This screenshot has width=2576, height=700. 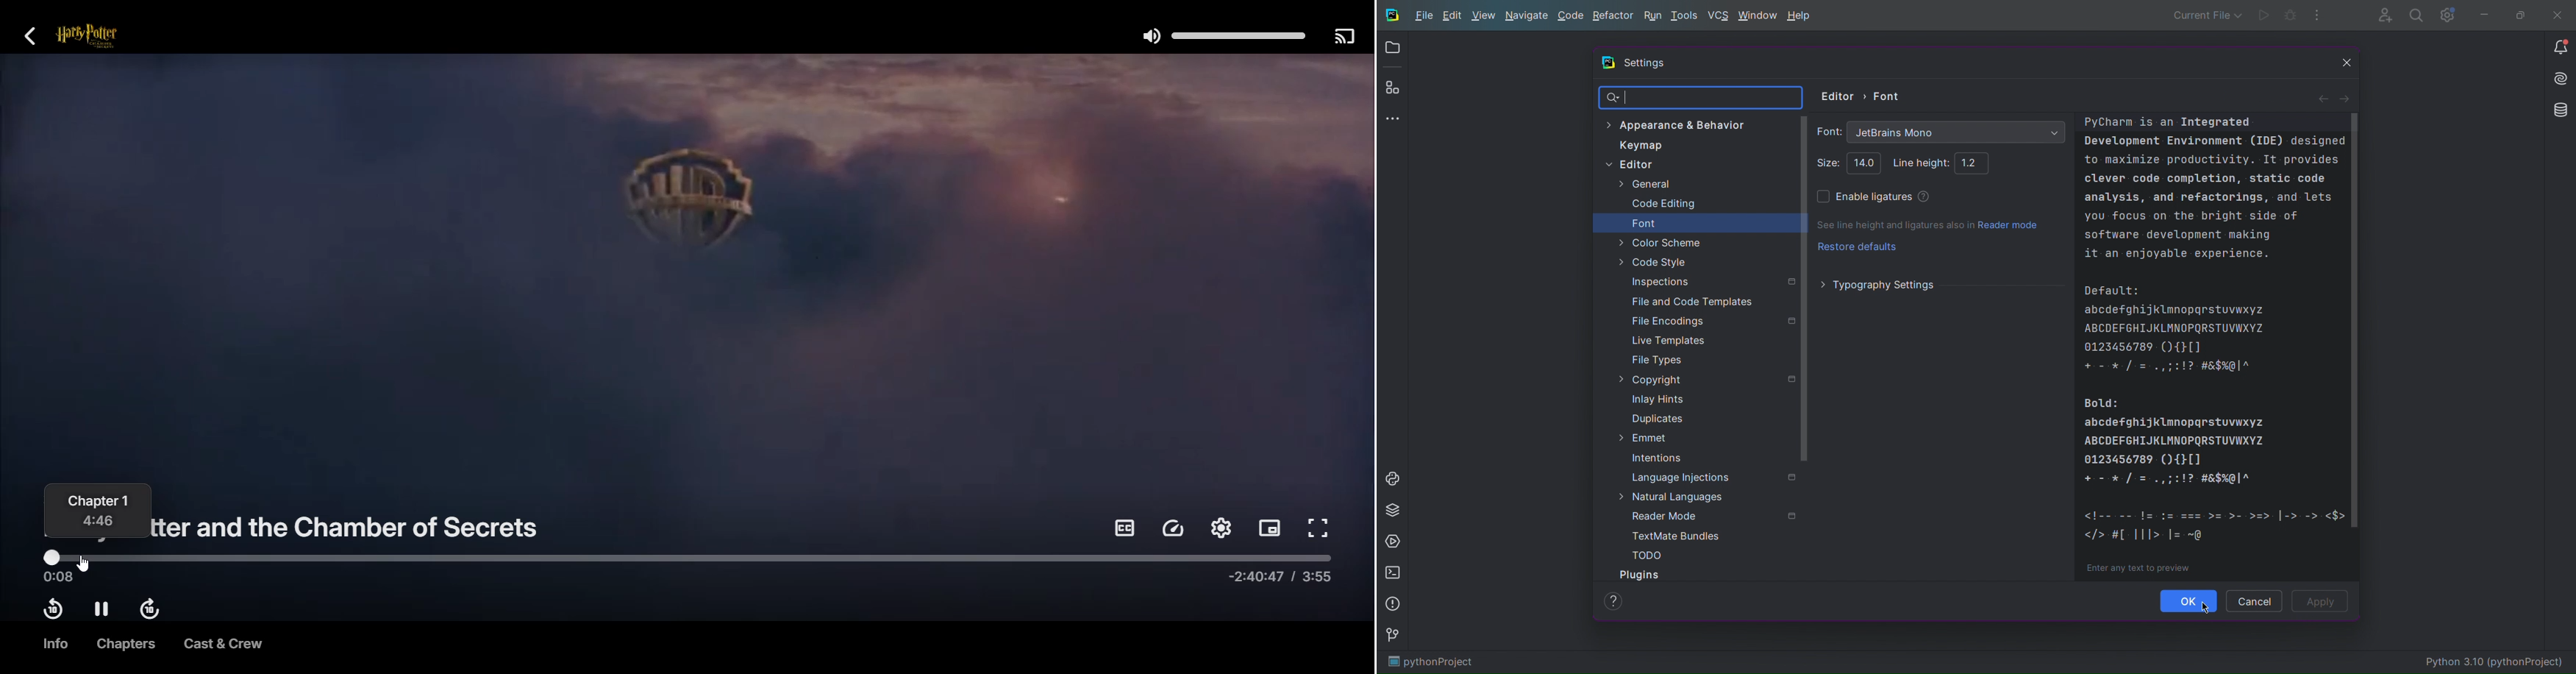 What do you see at coordinates (1641, 146) in the screenshot?
I see `Keymap` at bounding box center [1641, 146].